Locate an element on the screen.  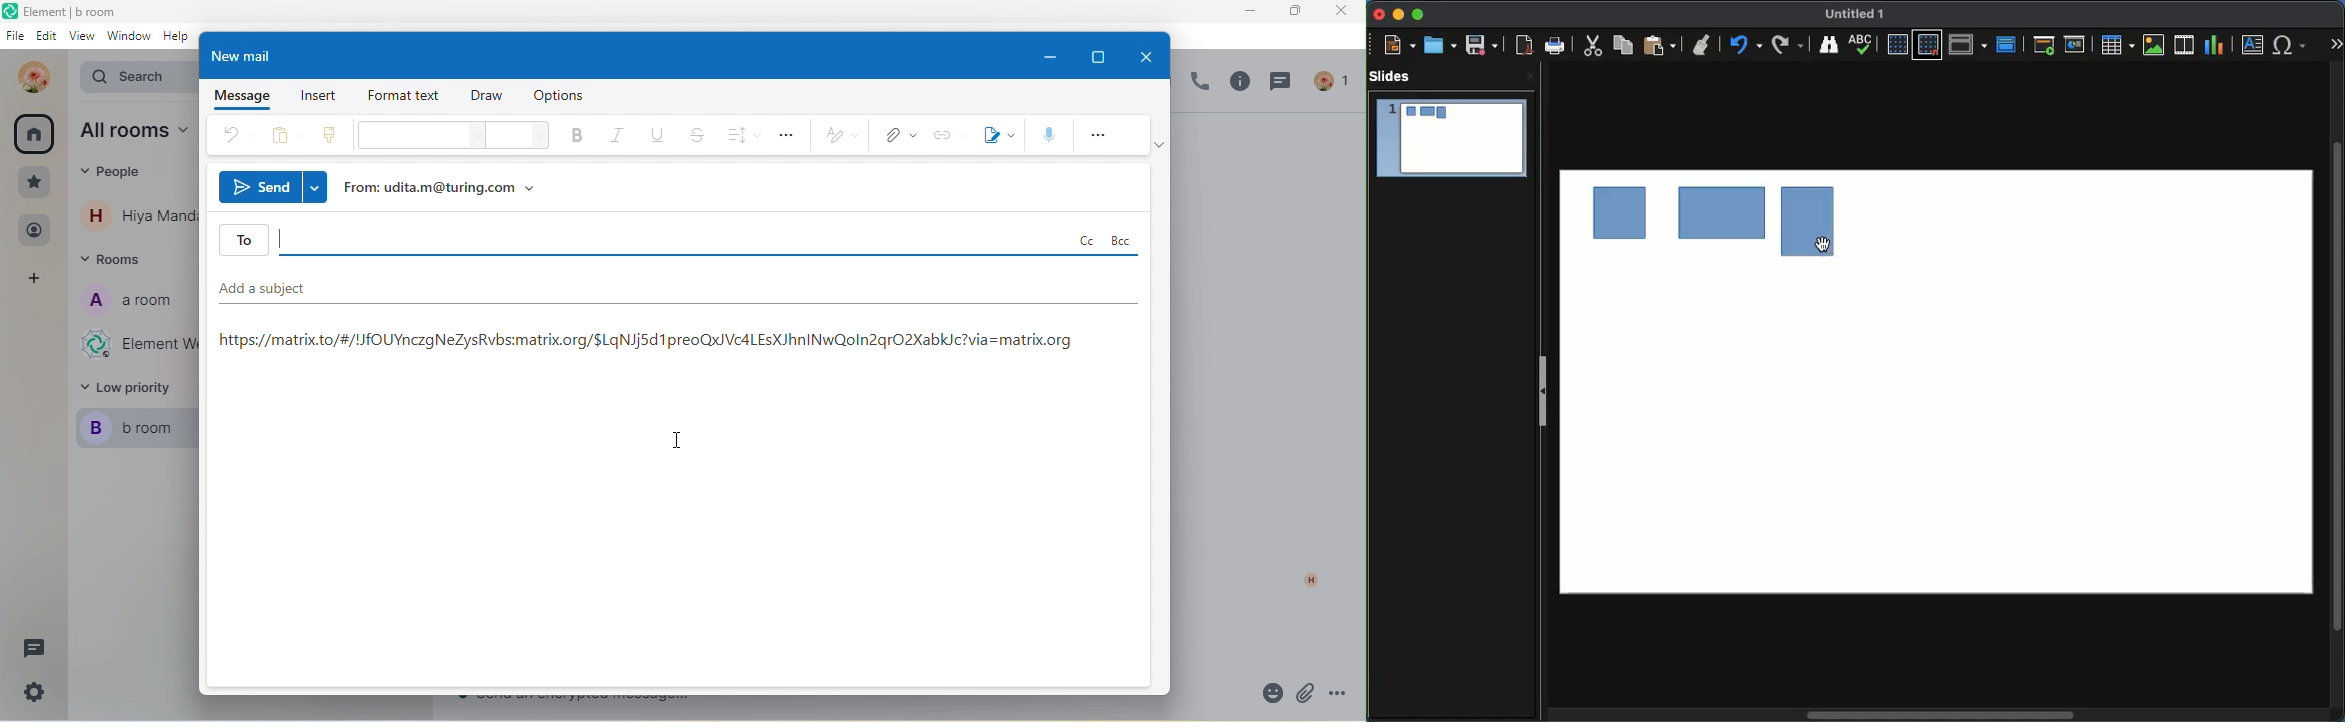
Paste is located at coordinates (1657, 46).